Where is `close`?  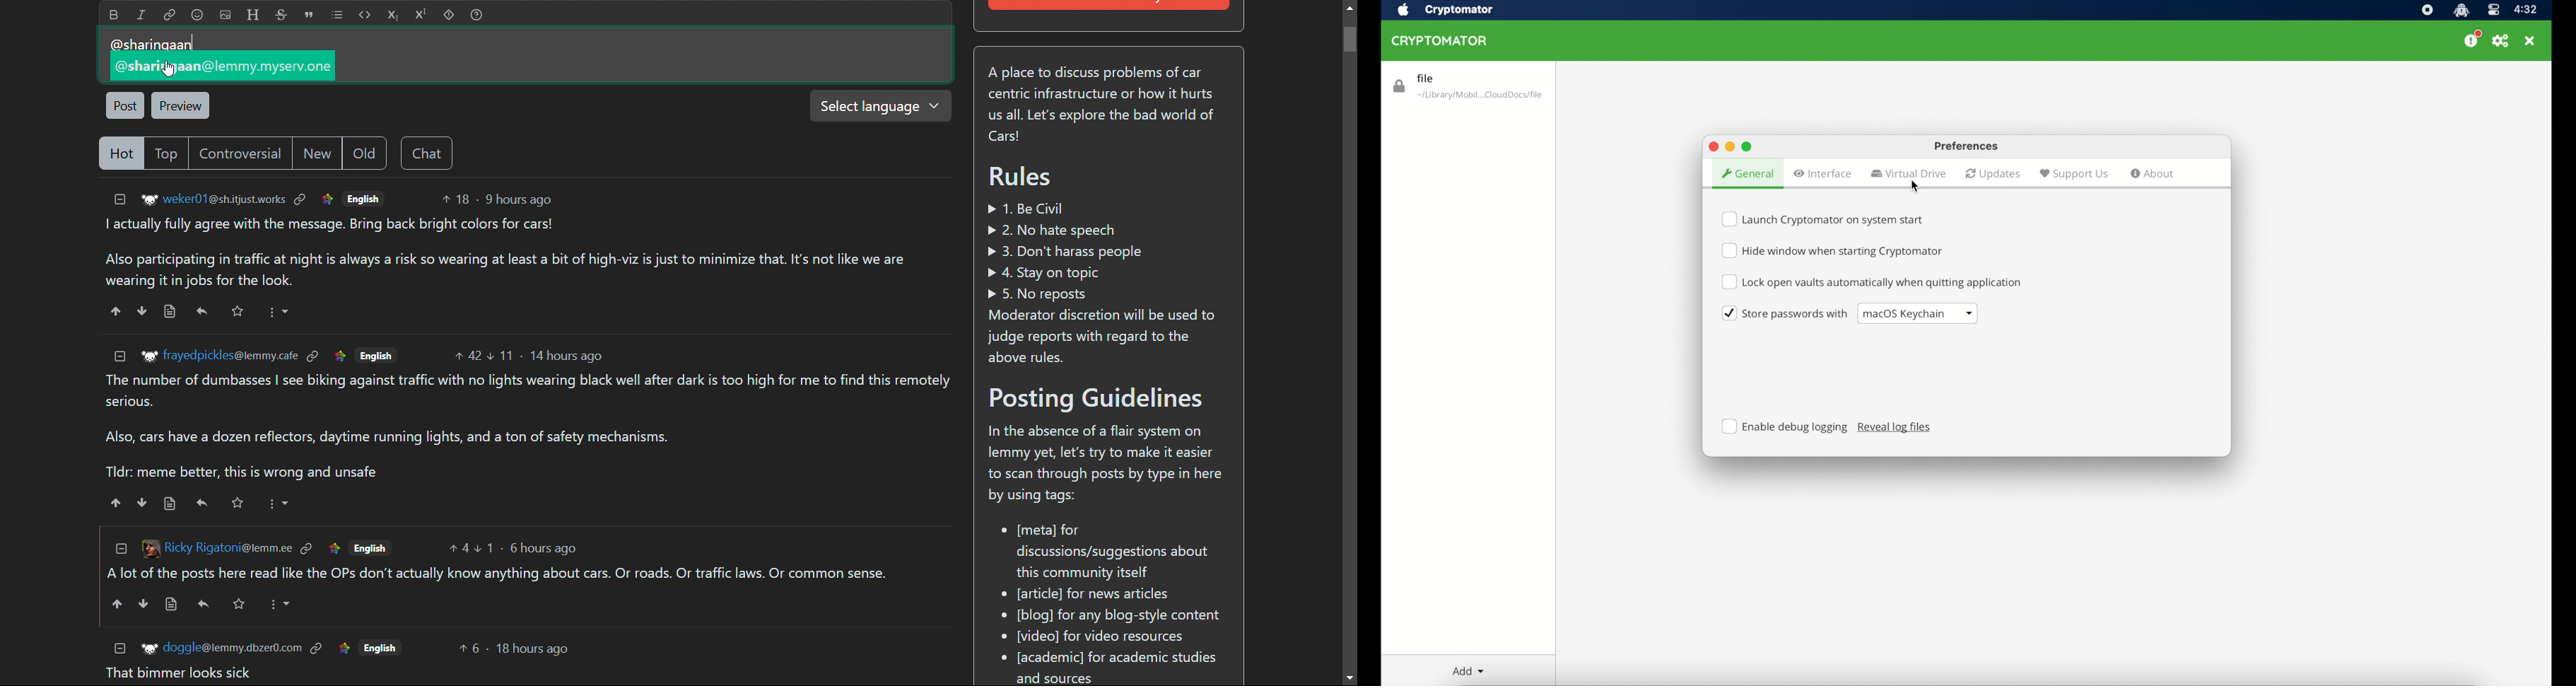
close is located at coordinates (2530, 41).